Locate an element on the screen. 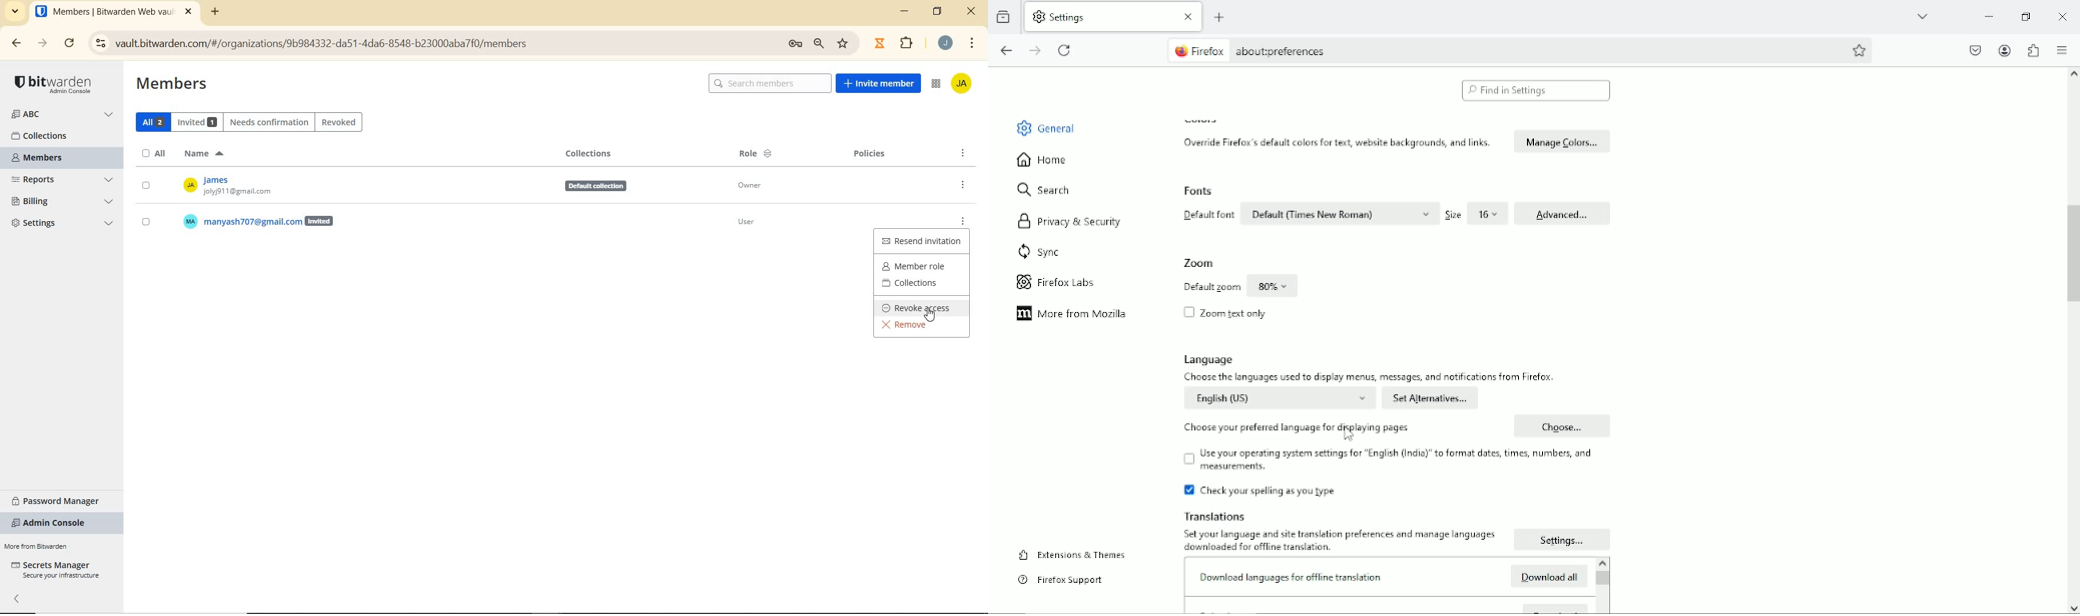 The height and width of the screenshot is (616, 2100).  is located at coordinates (154, 154).